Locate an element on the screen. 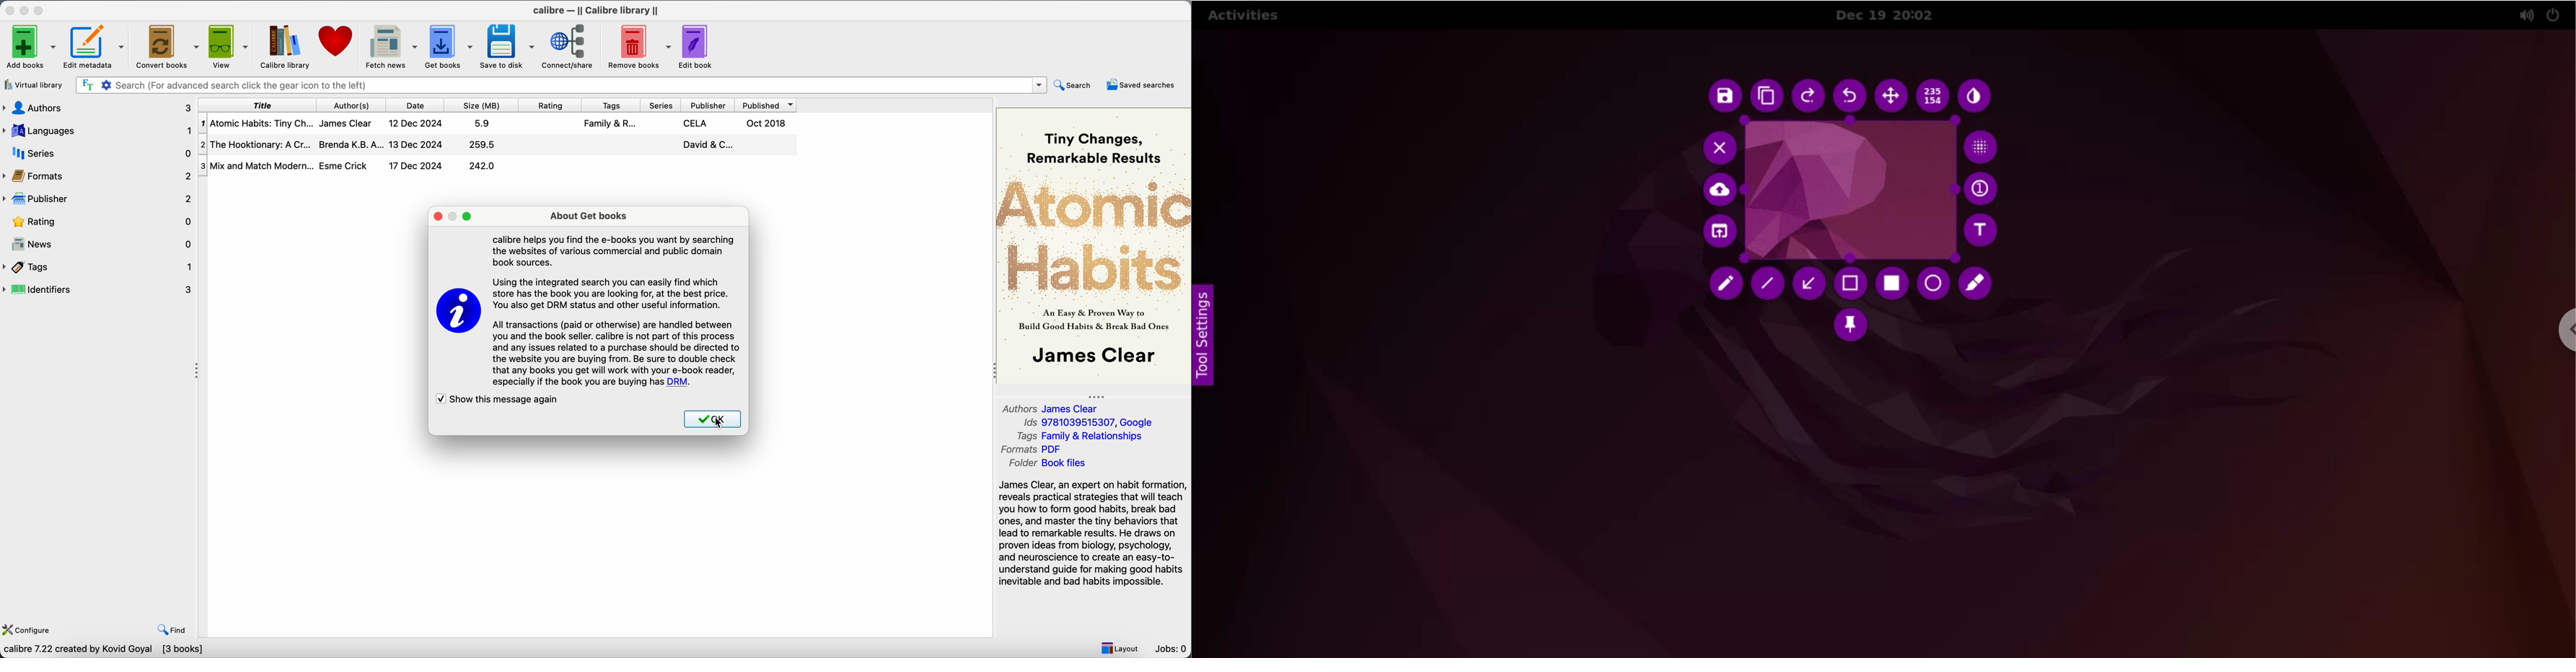 This screenshot has height=672, width=2576. save  is located at coordinates (1725, 97).